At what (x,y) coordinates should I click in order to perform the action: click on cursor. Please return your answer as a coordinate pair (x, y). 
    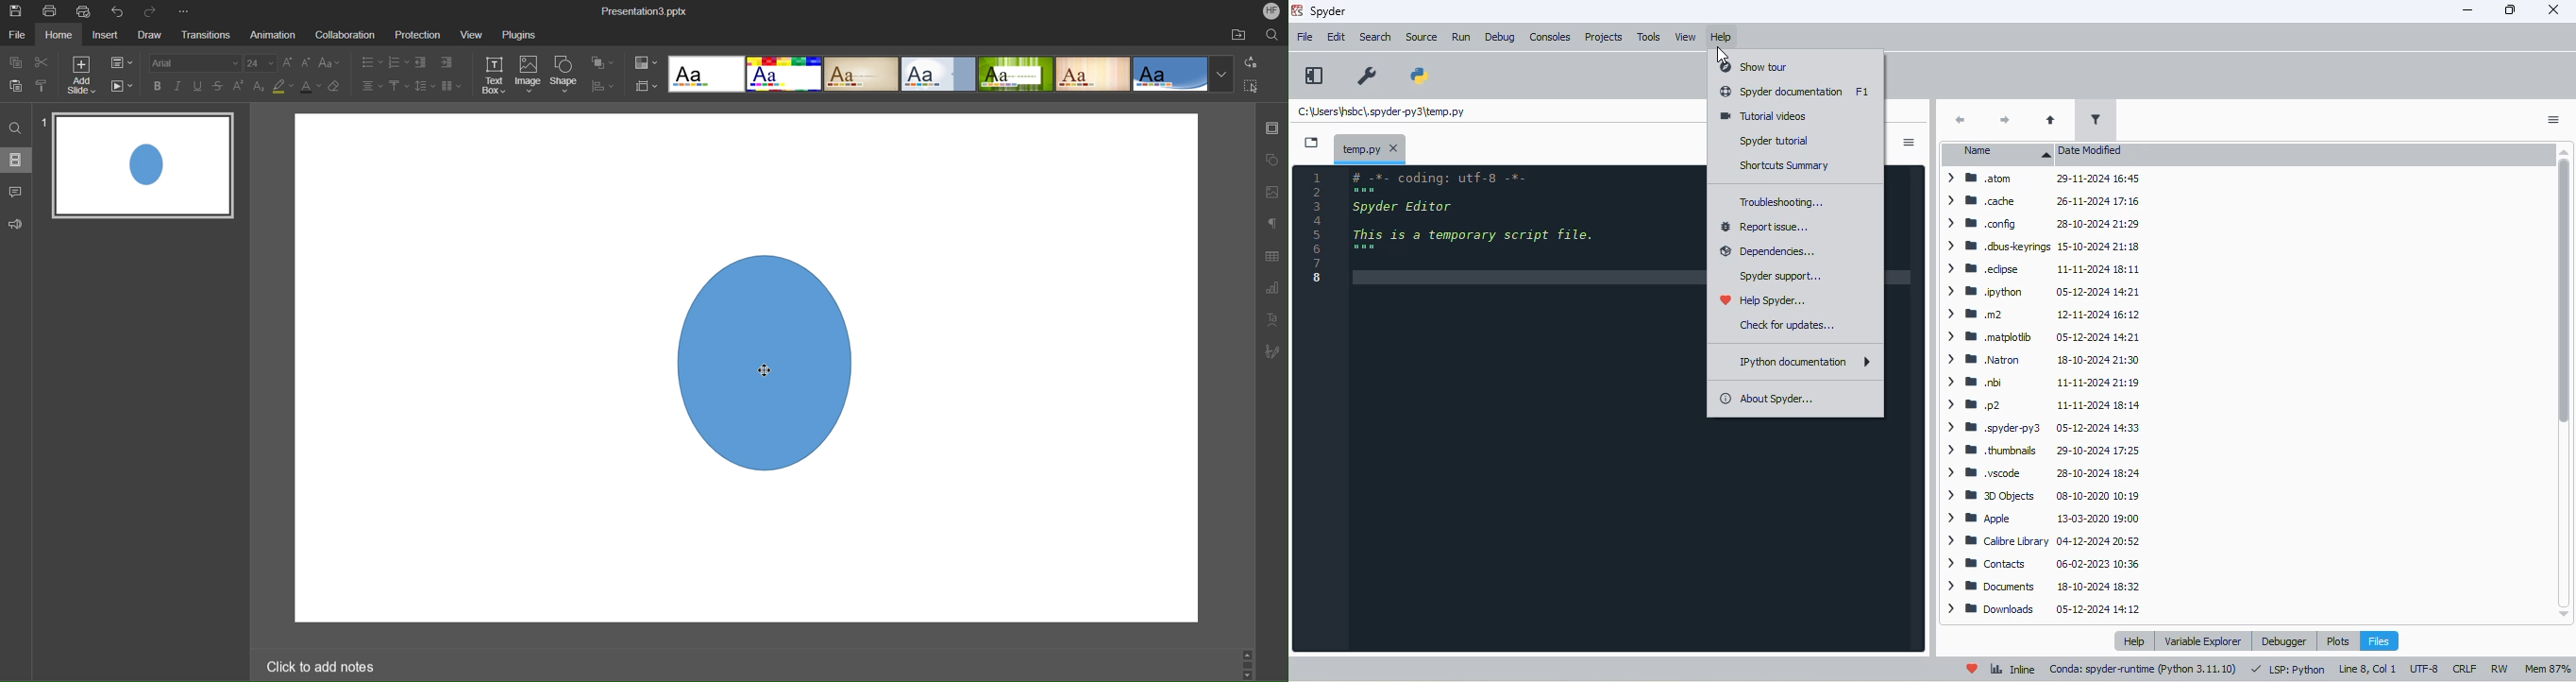
    Looking at the image, I should click on (1722, 53).